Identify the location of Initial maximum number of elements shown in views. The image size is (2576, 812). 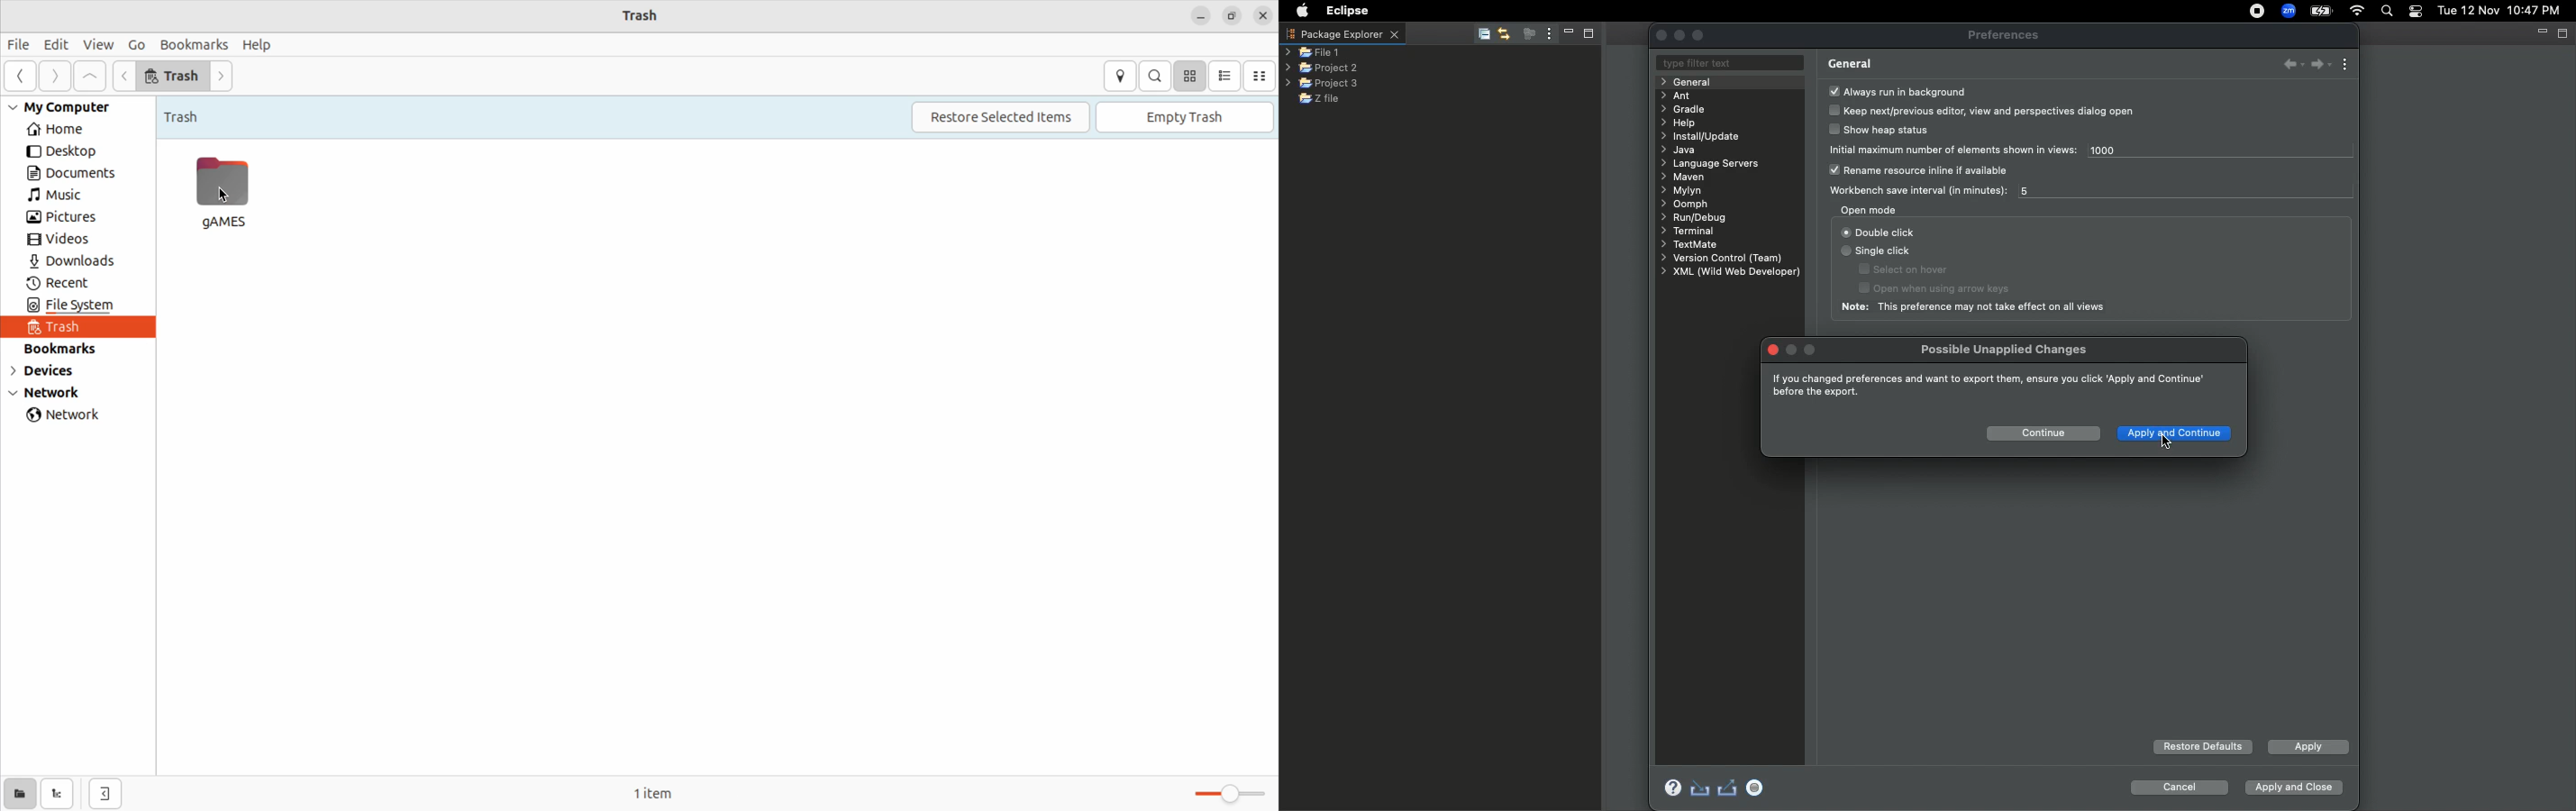
(1954, 149).